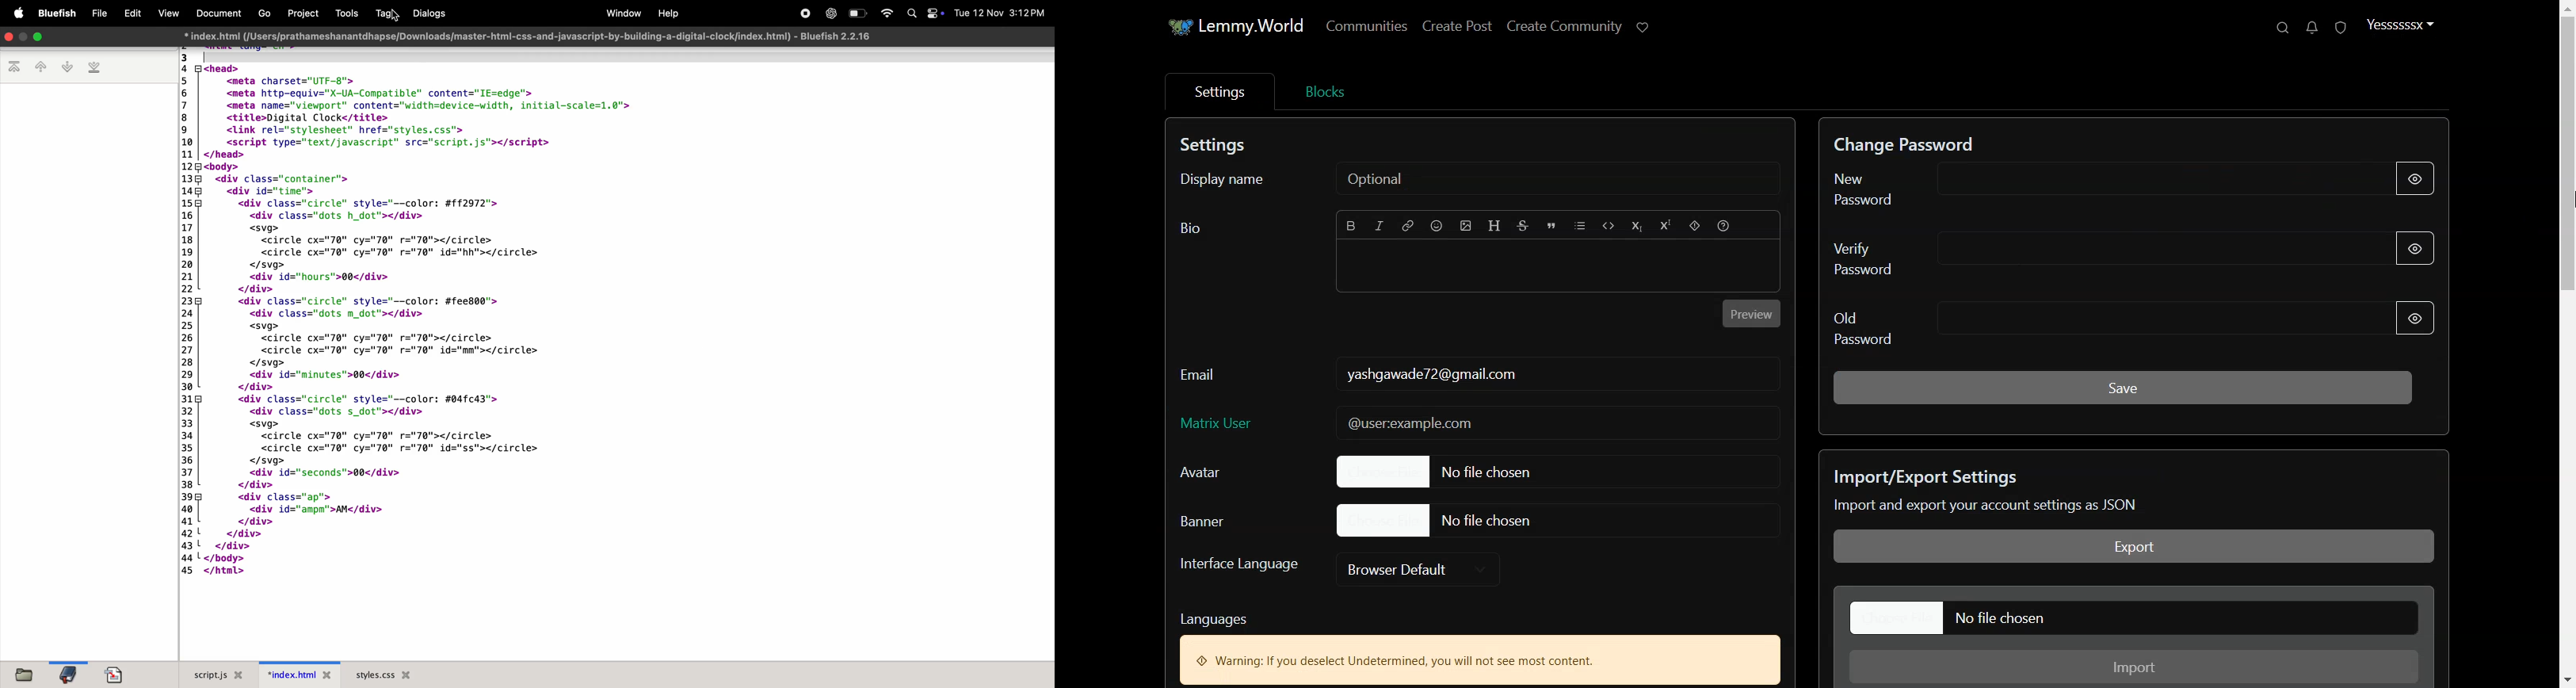  What do you see at coordinates (1609, 226) in the screenshot?
I see `Code` at bounding box center [1609, 226].